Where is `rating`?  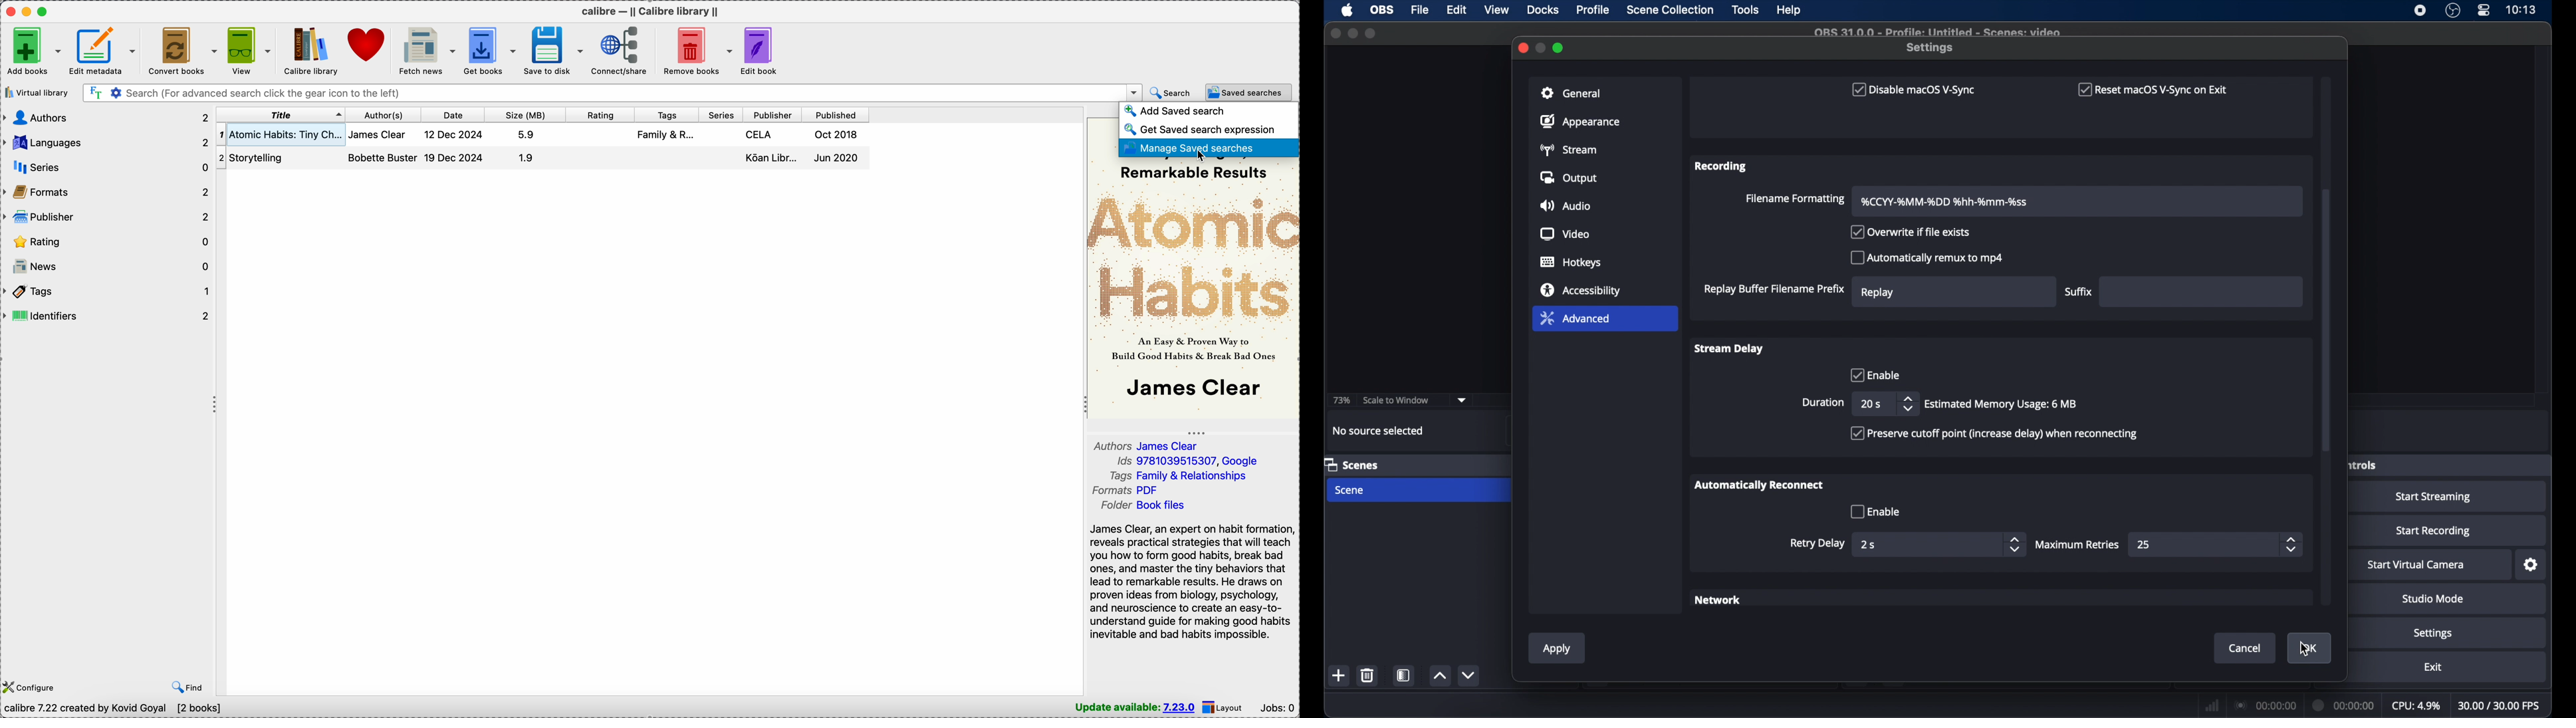 rating is located at coordinates (598, 115).